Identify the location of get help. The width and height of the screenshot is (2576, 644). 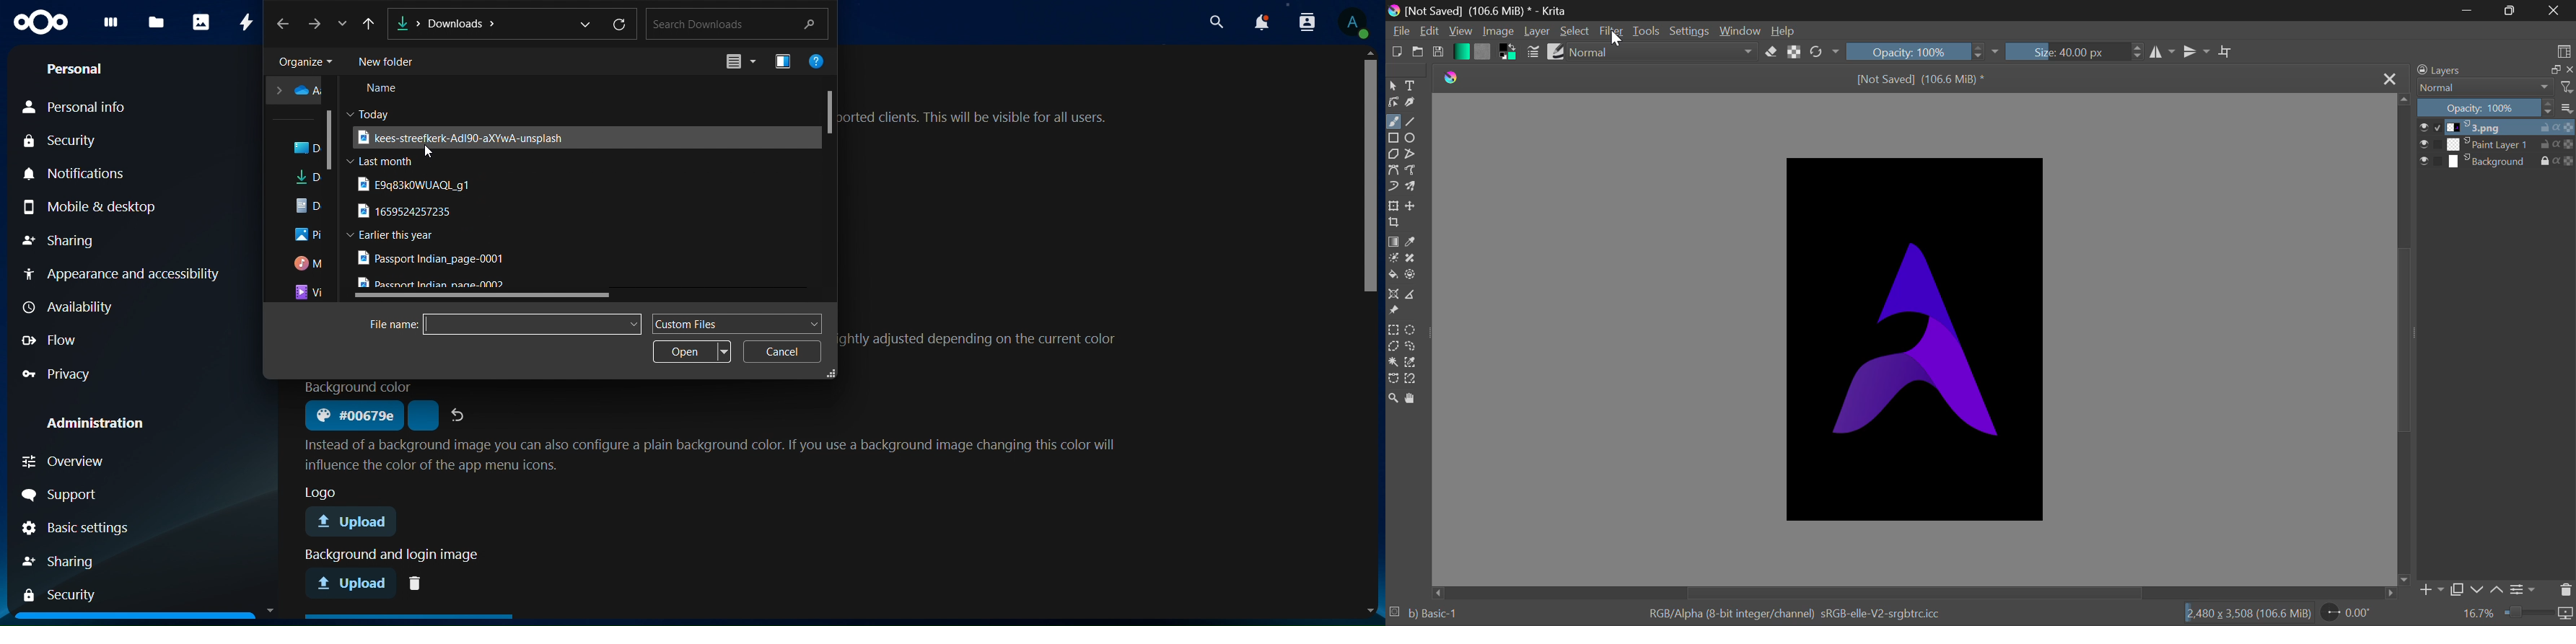
(819, 63).